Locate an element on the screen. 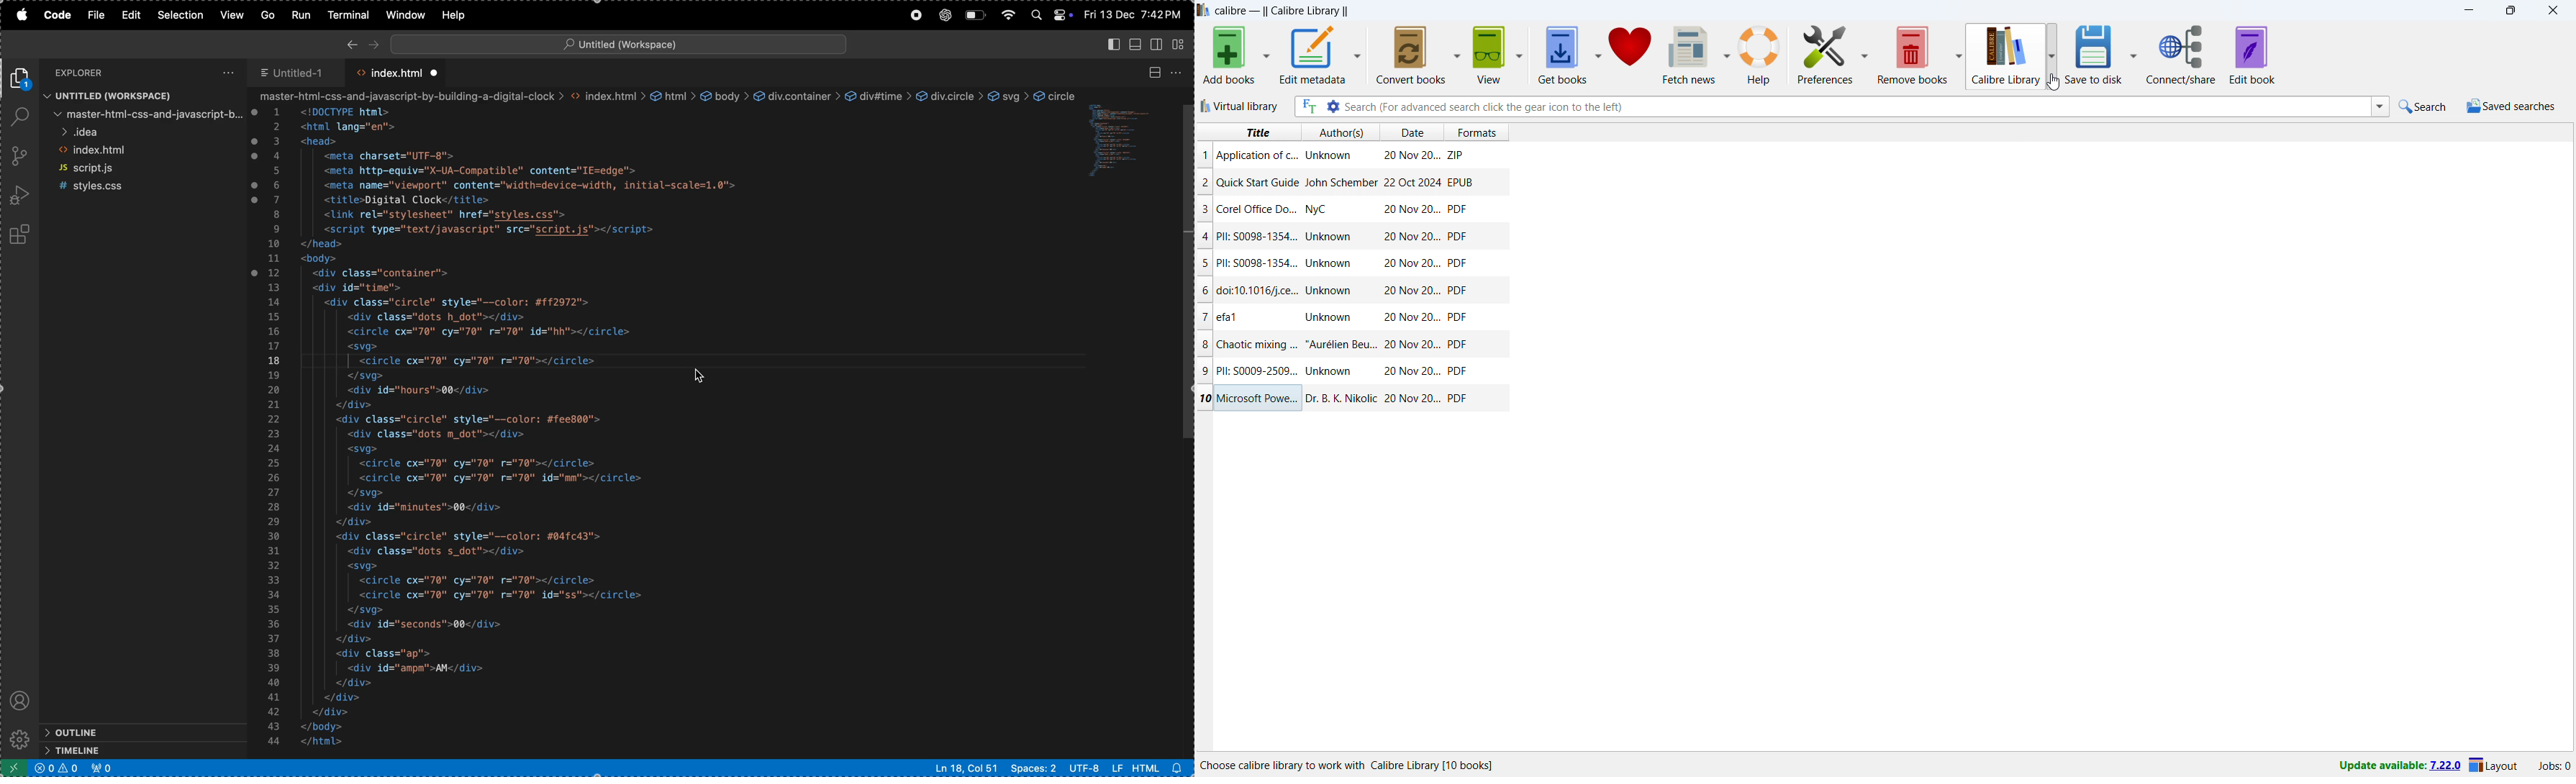 This screenshot has width=2576, height=784. close is located at coordinates (2553, 11).